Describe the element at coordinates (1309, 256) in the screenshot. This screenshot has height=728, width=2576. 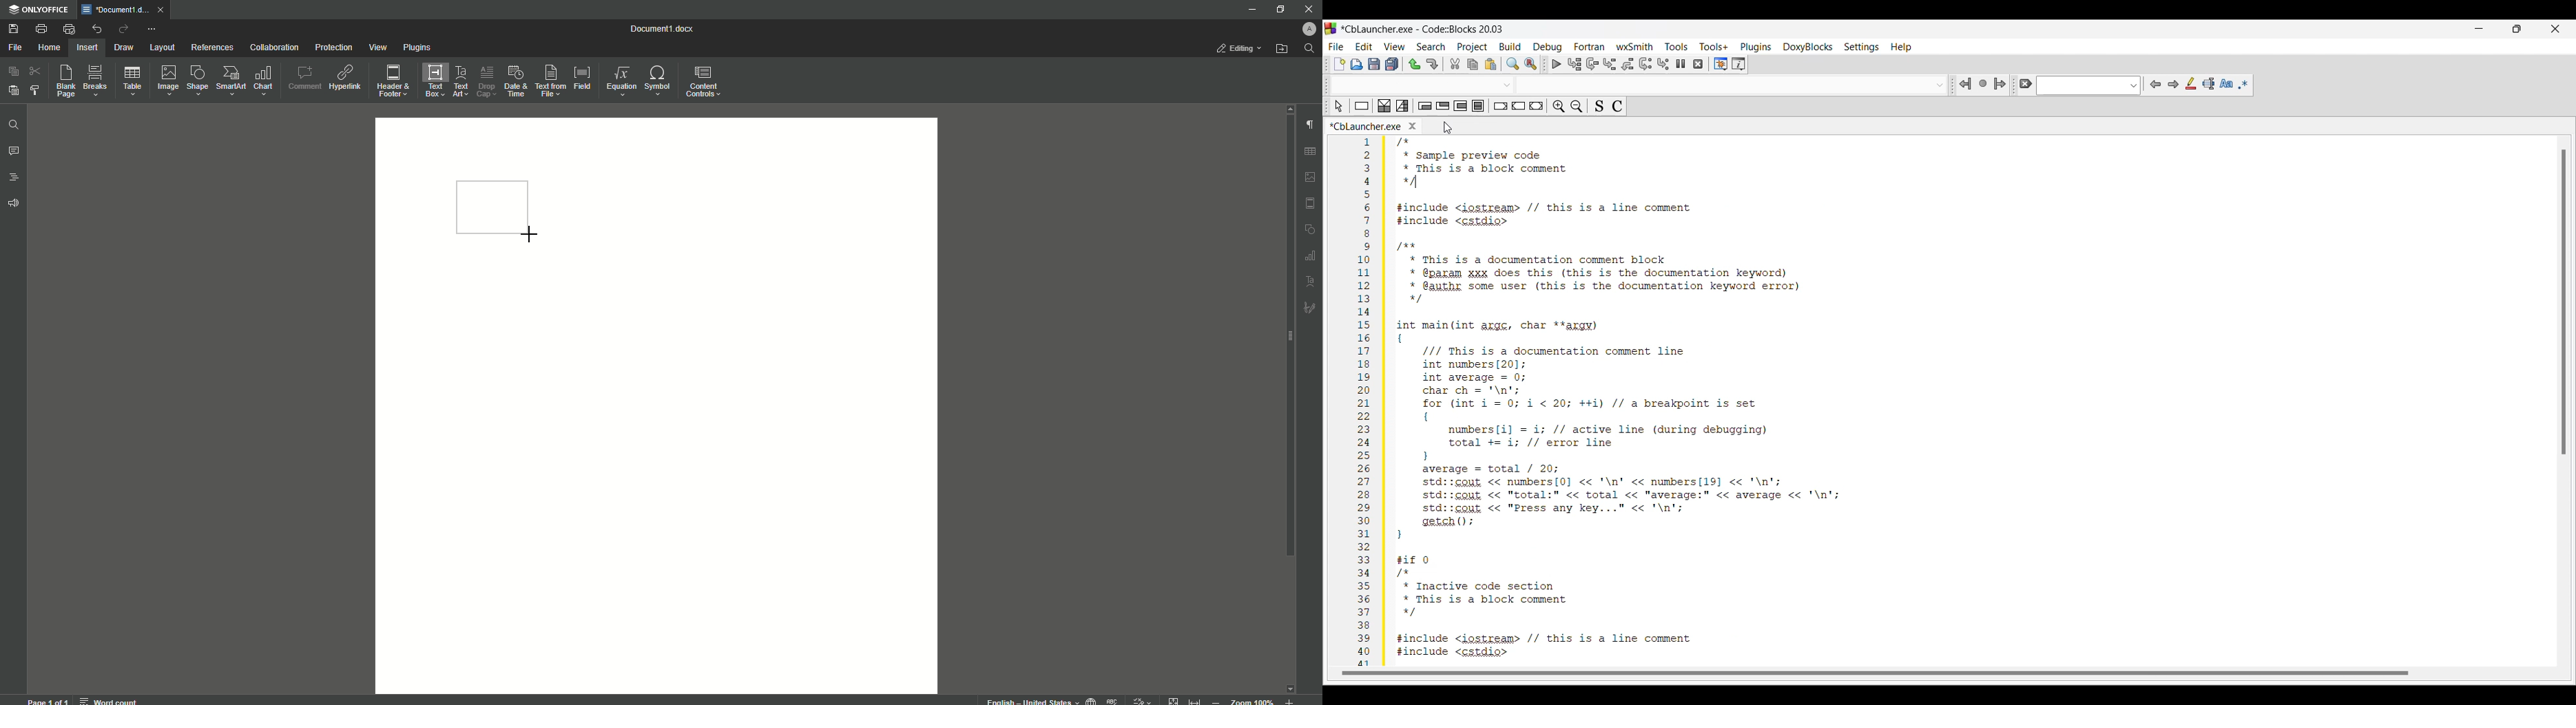
I see `table` at that location.